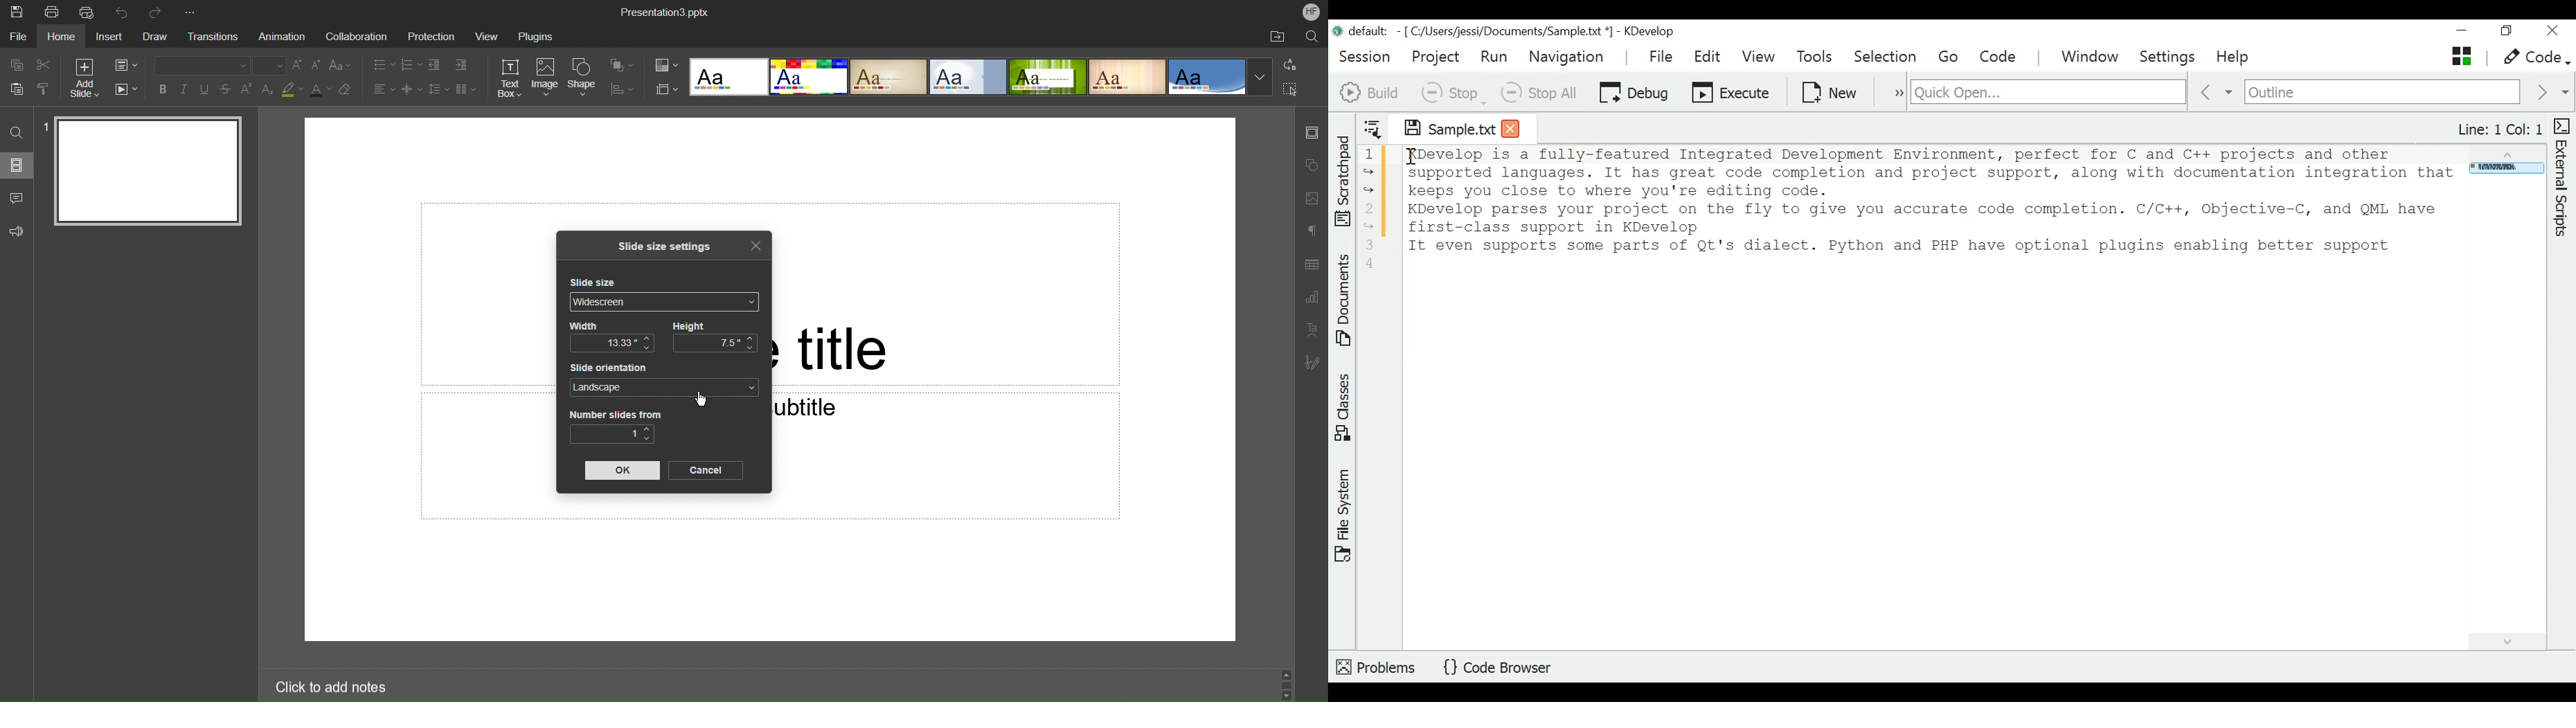 The image size is (2576, 728). What do you see at coordinates (247, 89) in the screenshot?
I see `Superscript` at bounding box center [247, 89].